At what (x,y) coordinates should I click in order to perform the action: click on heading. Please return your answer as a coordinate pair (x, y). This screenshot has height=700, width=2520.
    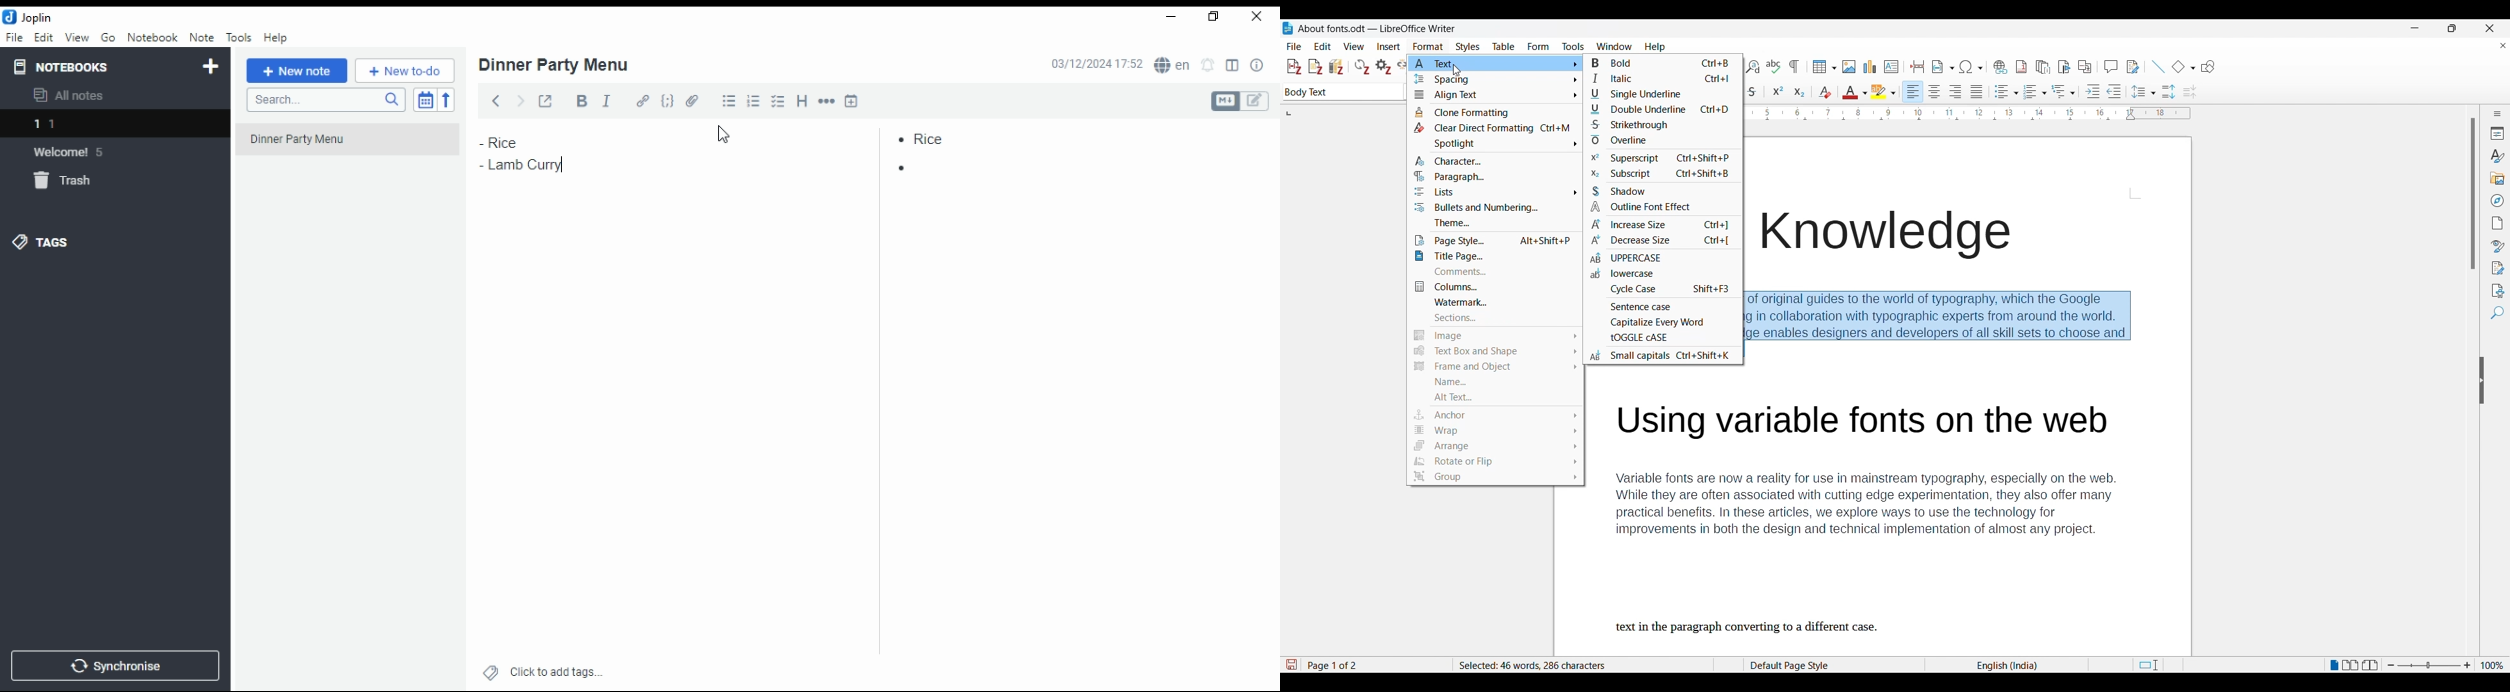
    Looking at the image, I should click on (803, 102).